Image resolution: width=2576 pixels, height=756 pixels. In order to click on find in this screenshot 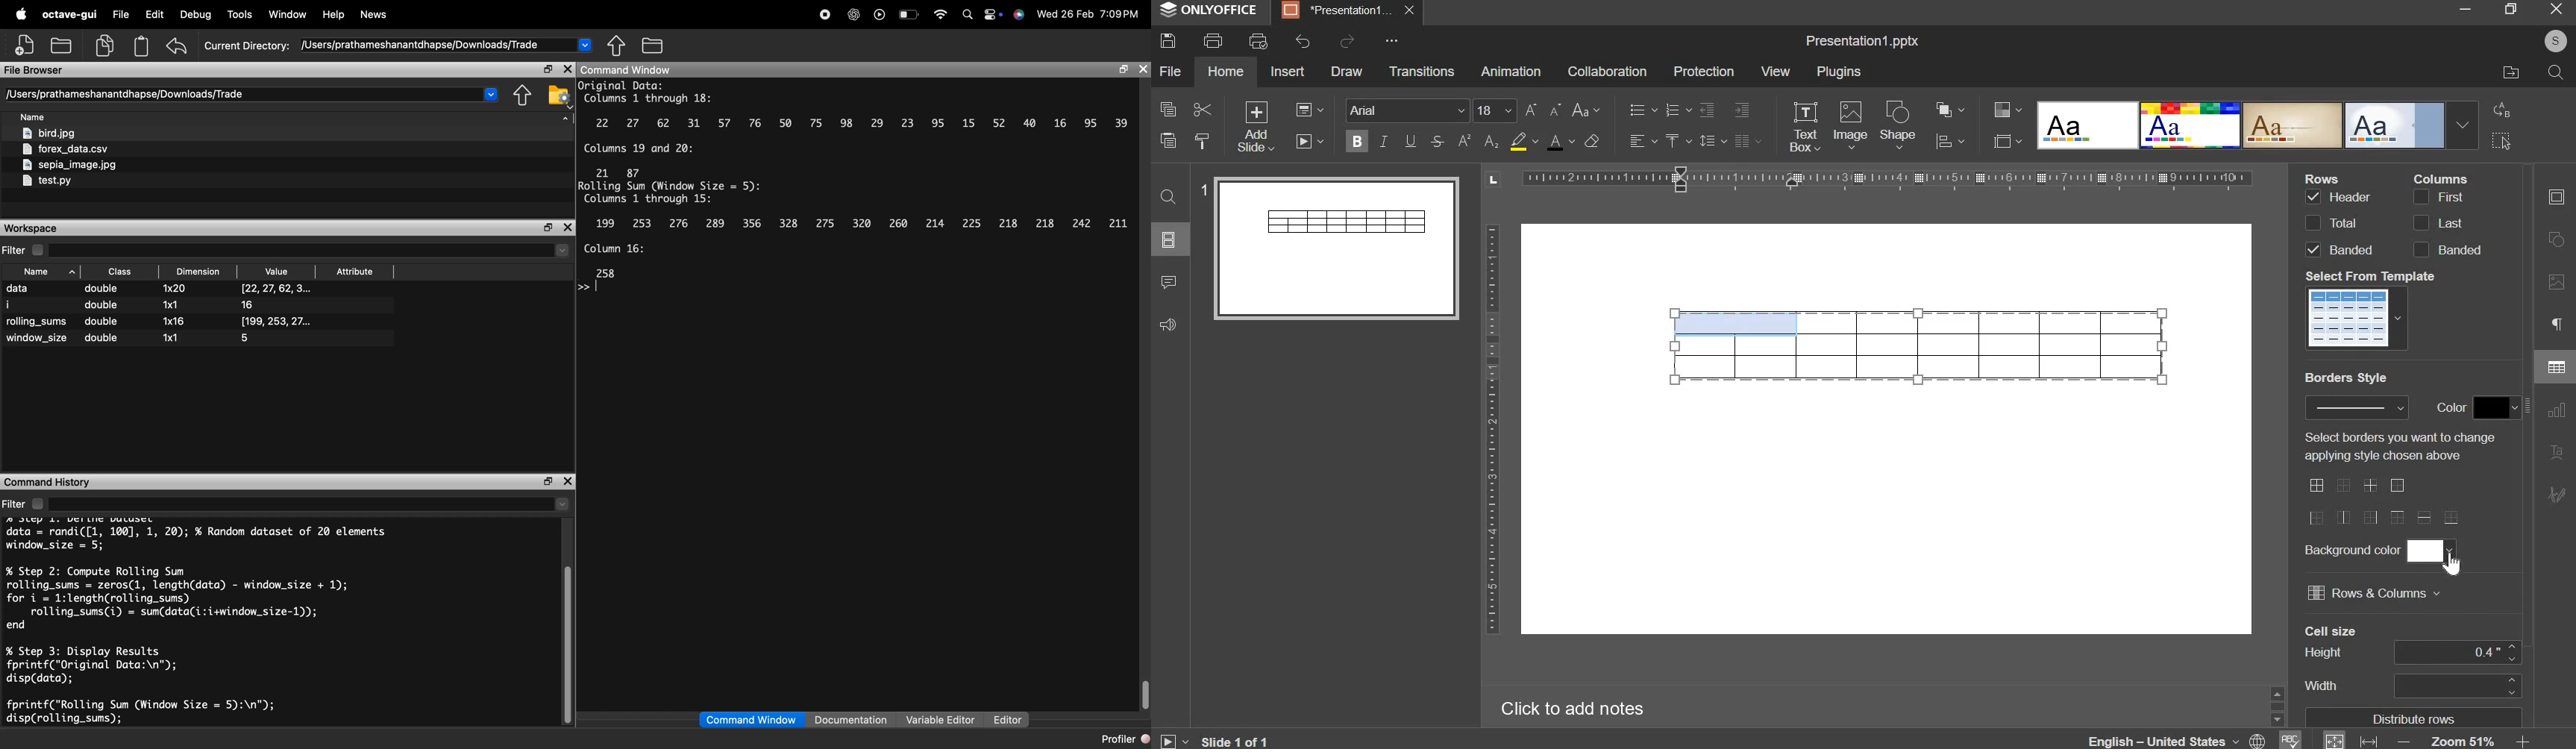, I will do `click(1169, 197)`.